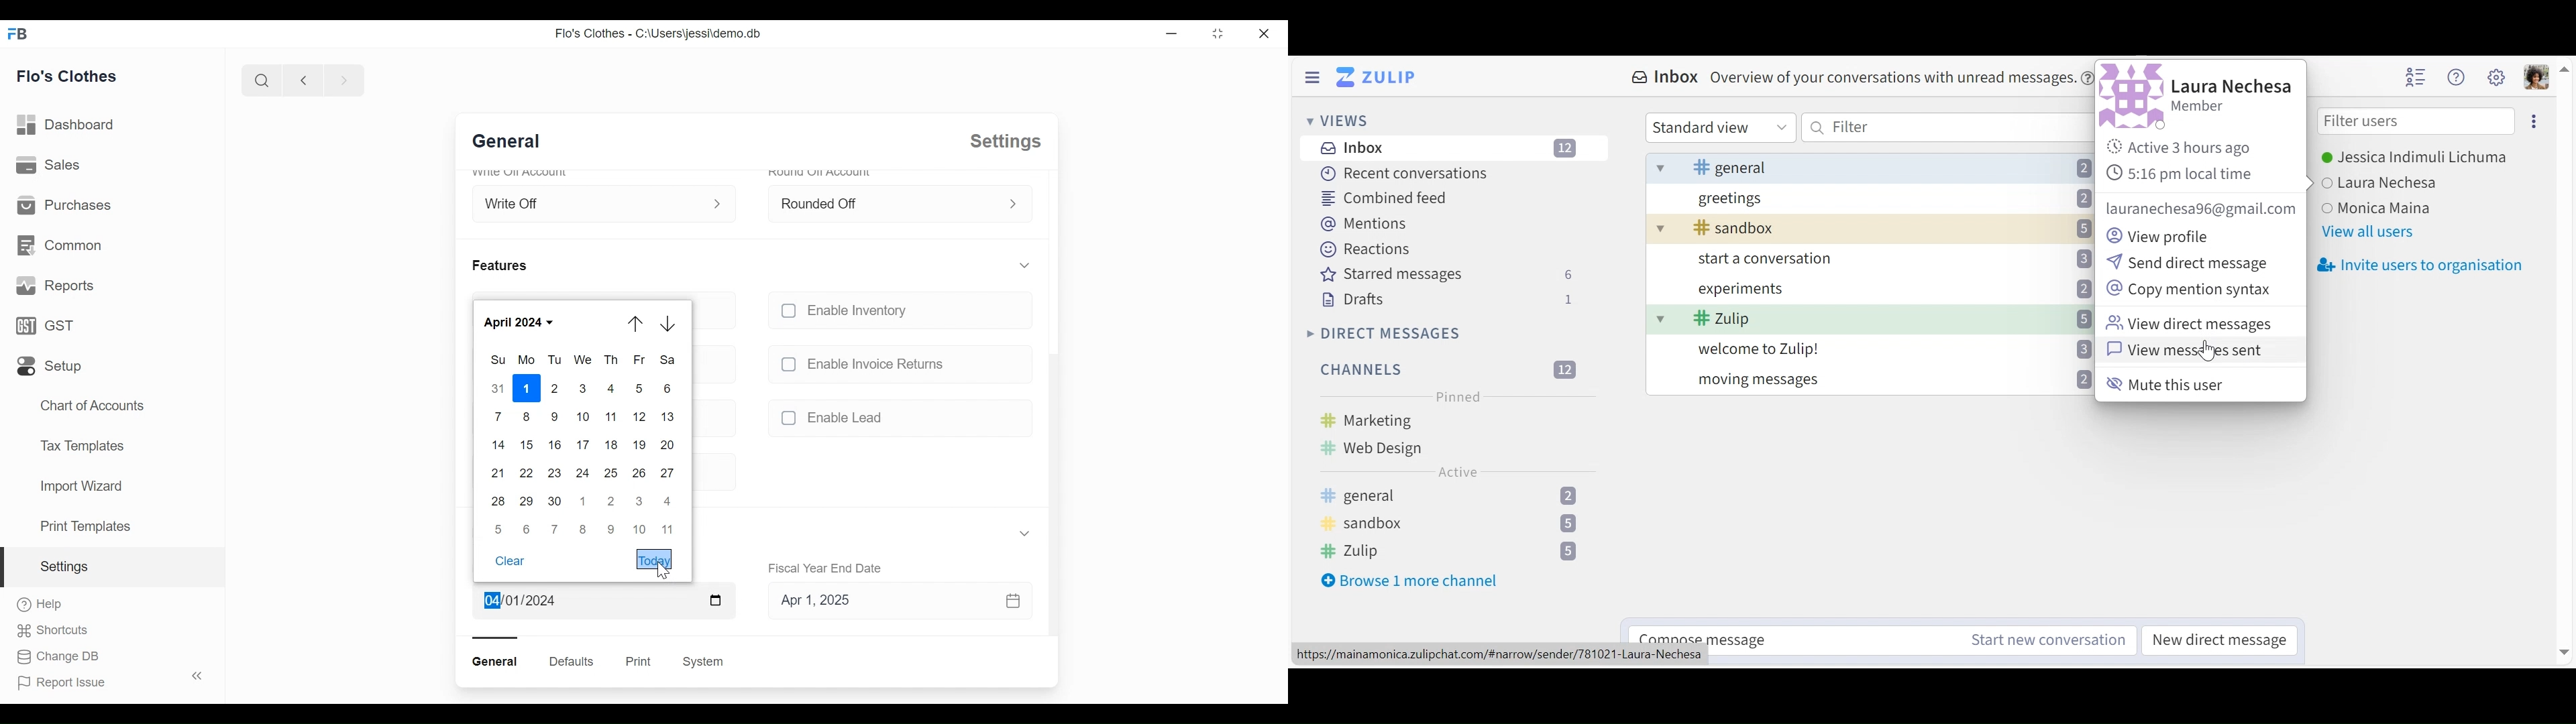 The width and height of the screenshot is (2576, 728). I want to click on Help, so click(40, 605).